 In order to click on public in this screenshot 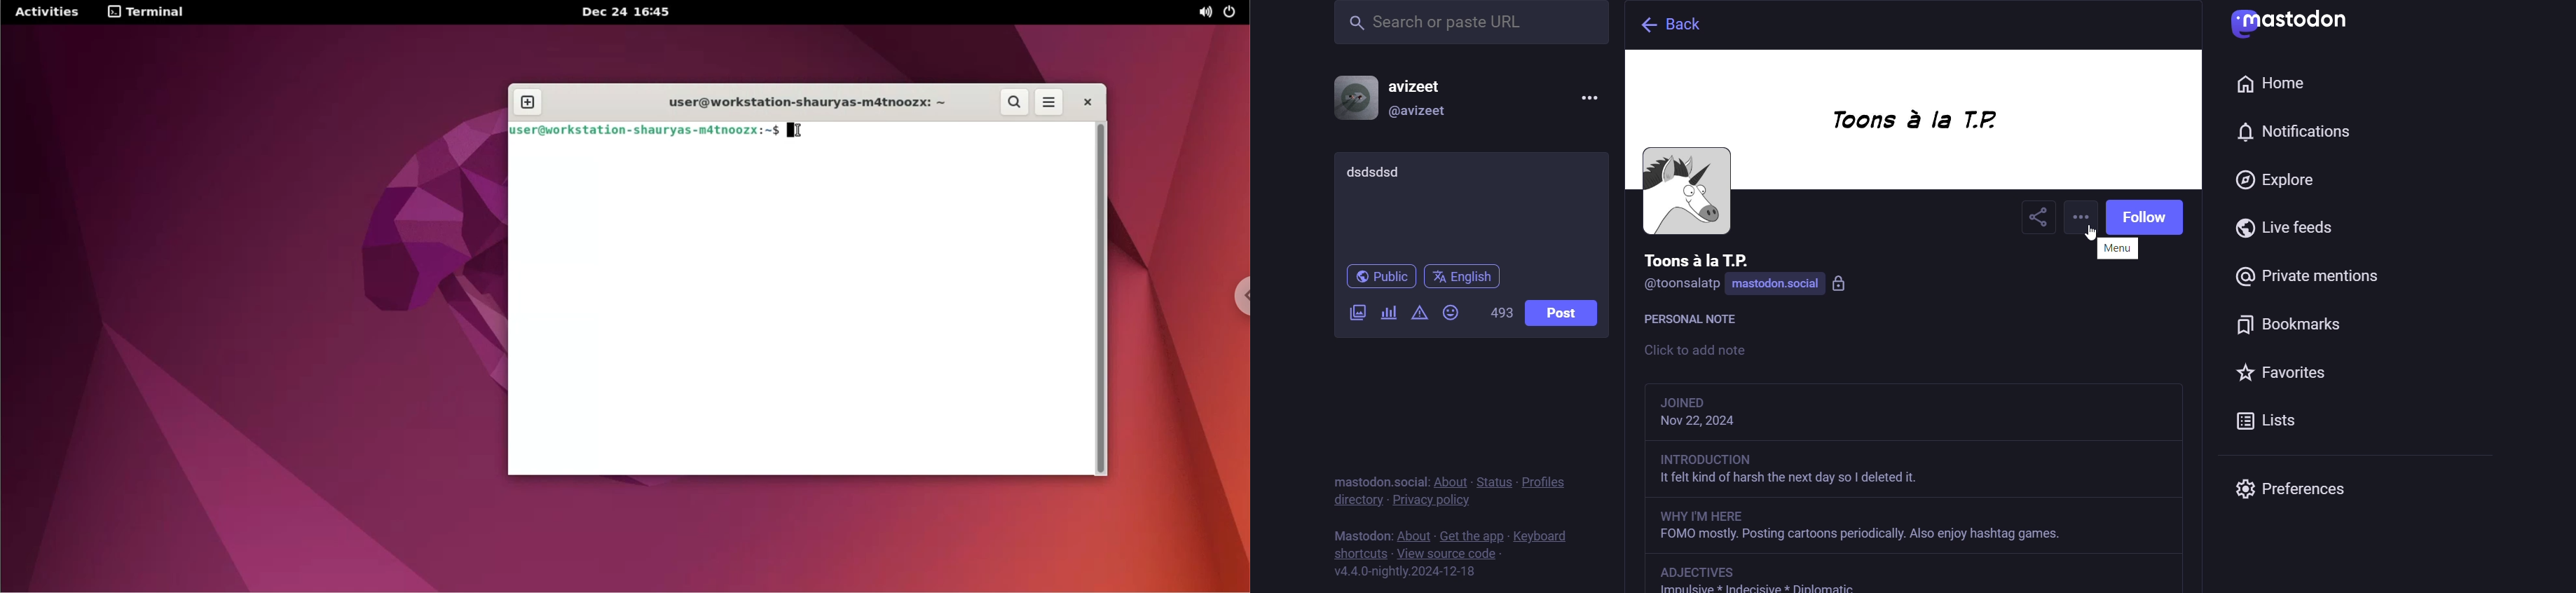, I will do `click(1376, 279)`.